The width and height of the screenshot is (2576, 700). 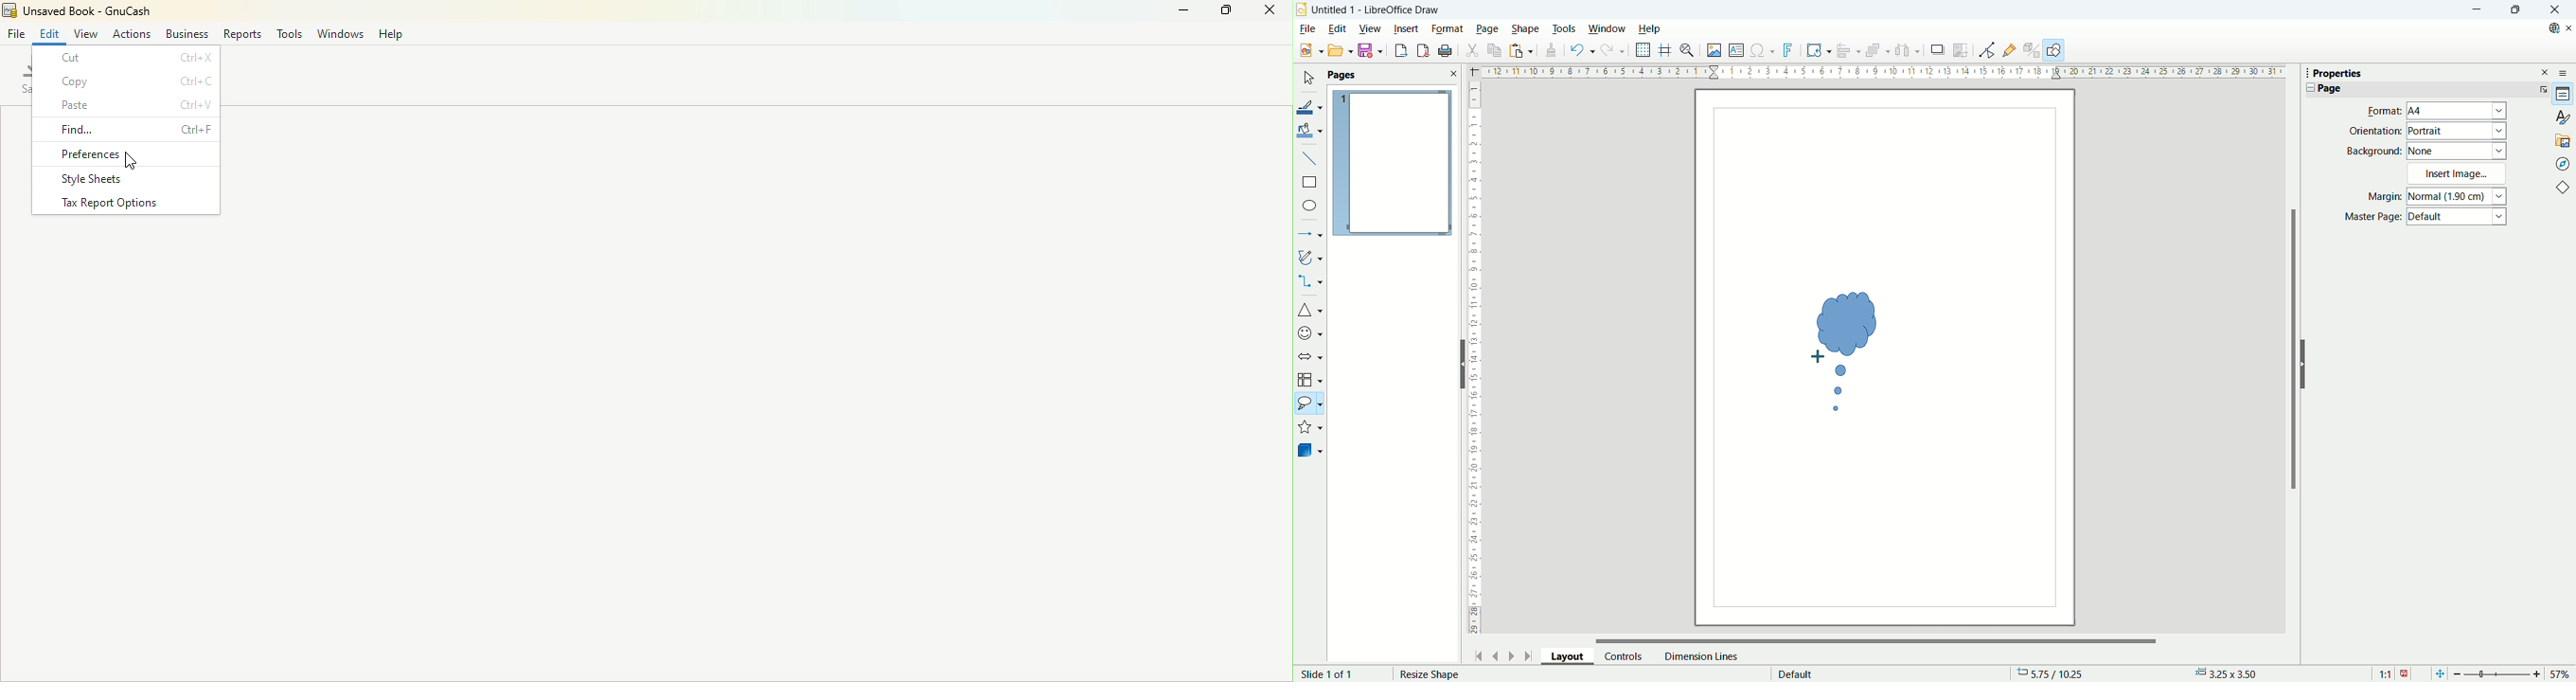 I want to click on Close sidebar deck, so click(x=2546, y=72).